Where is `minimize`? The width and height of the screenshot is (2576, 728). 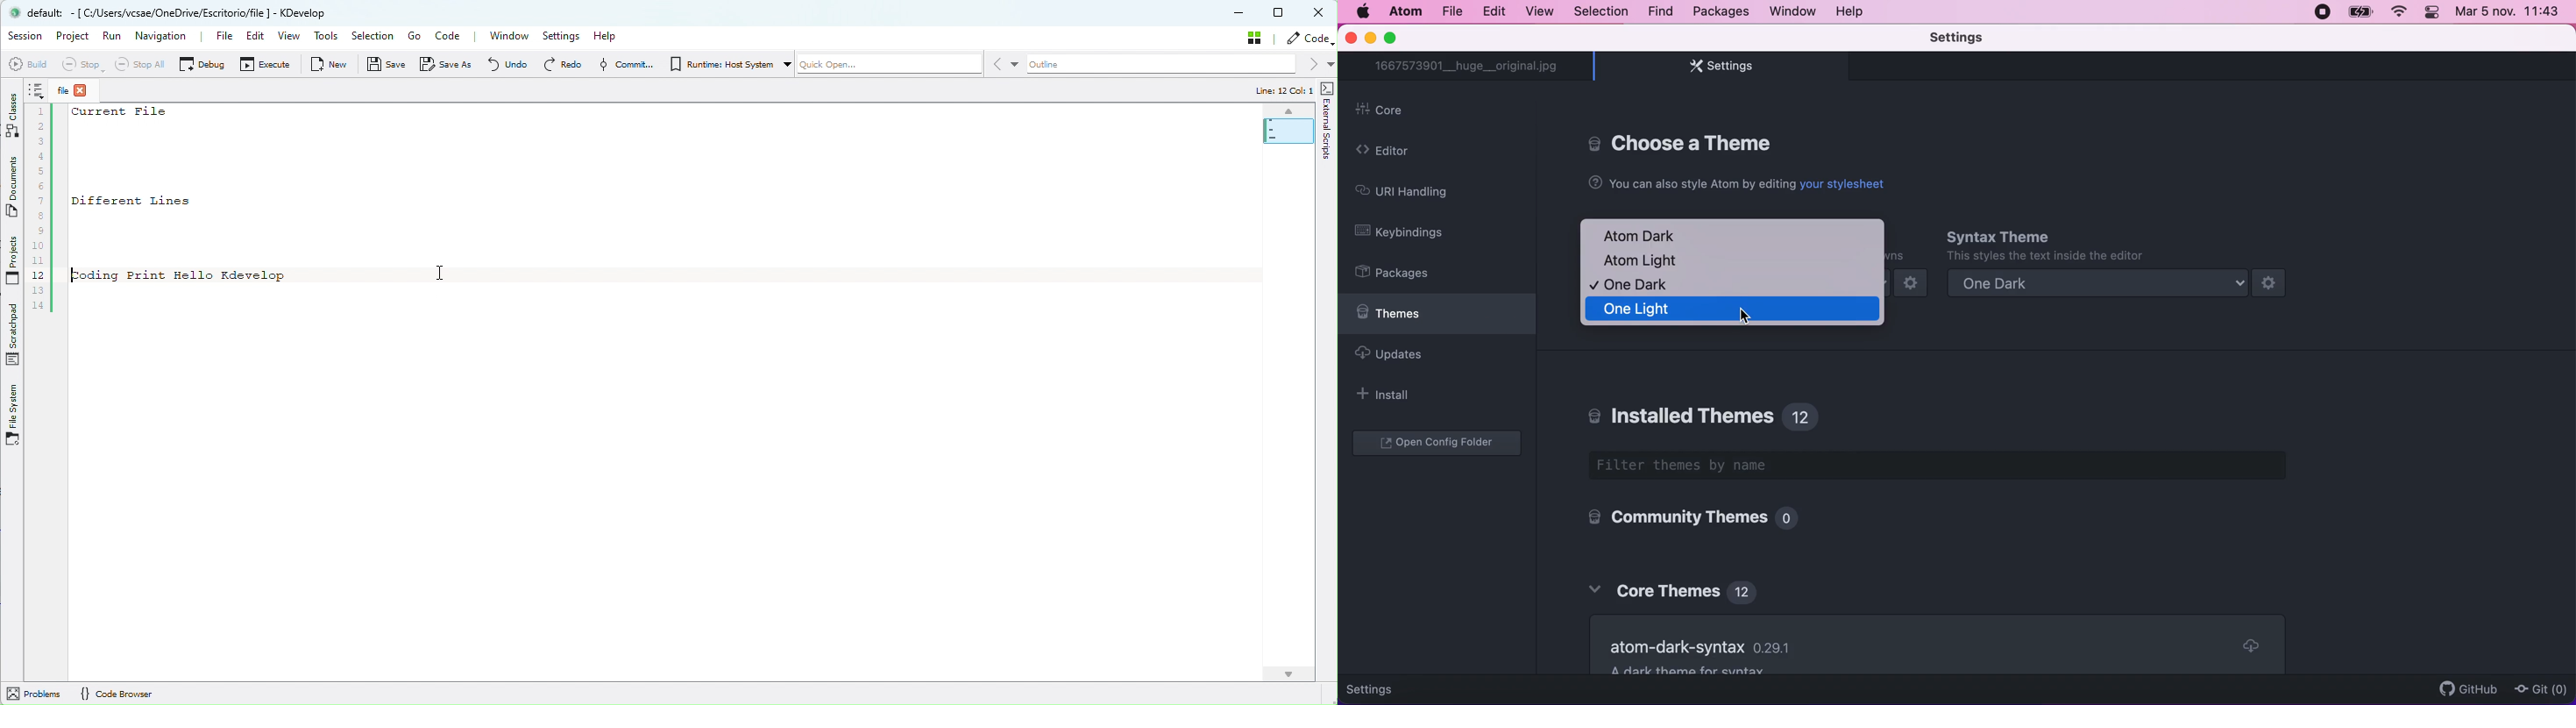 minimize is located at coordinates (1370, 39).